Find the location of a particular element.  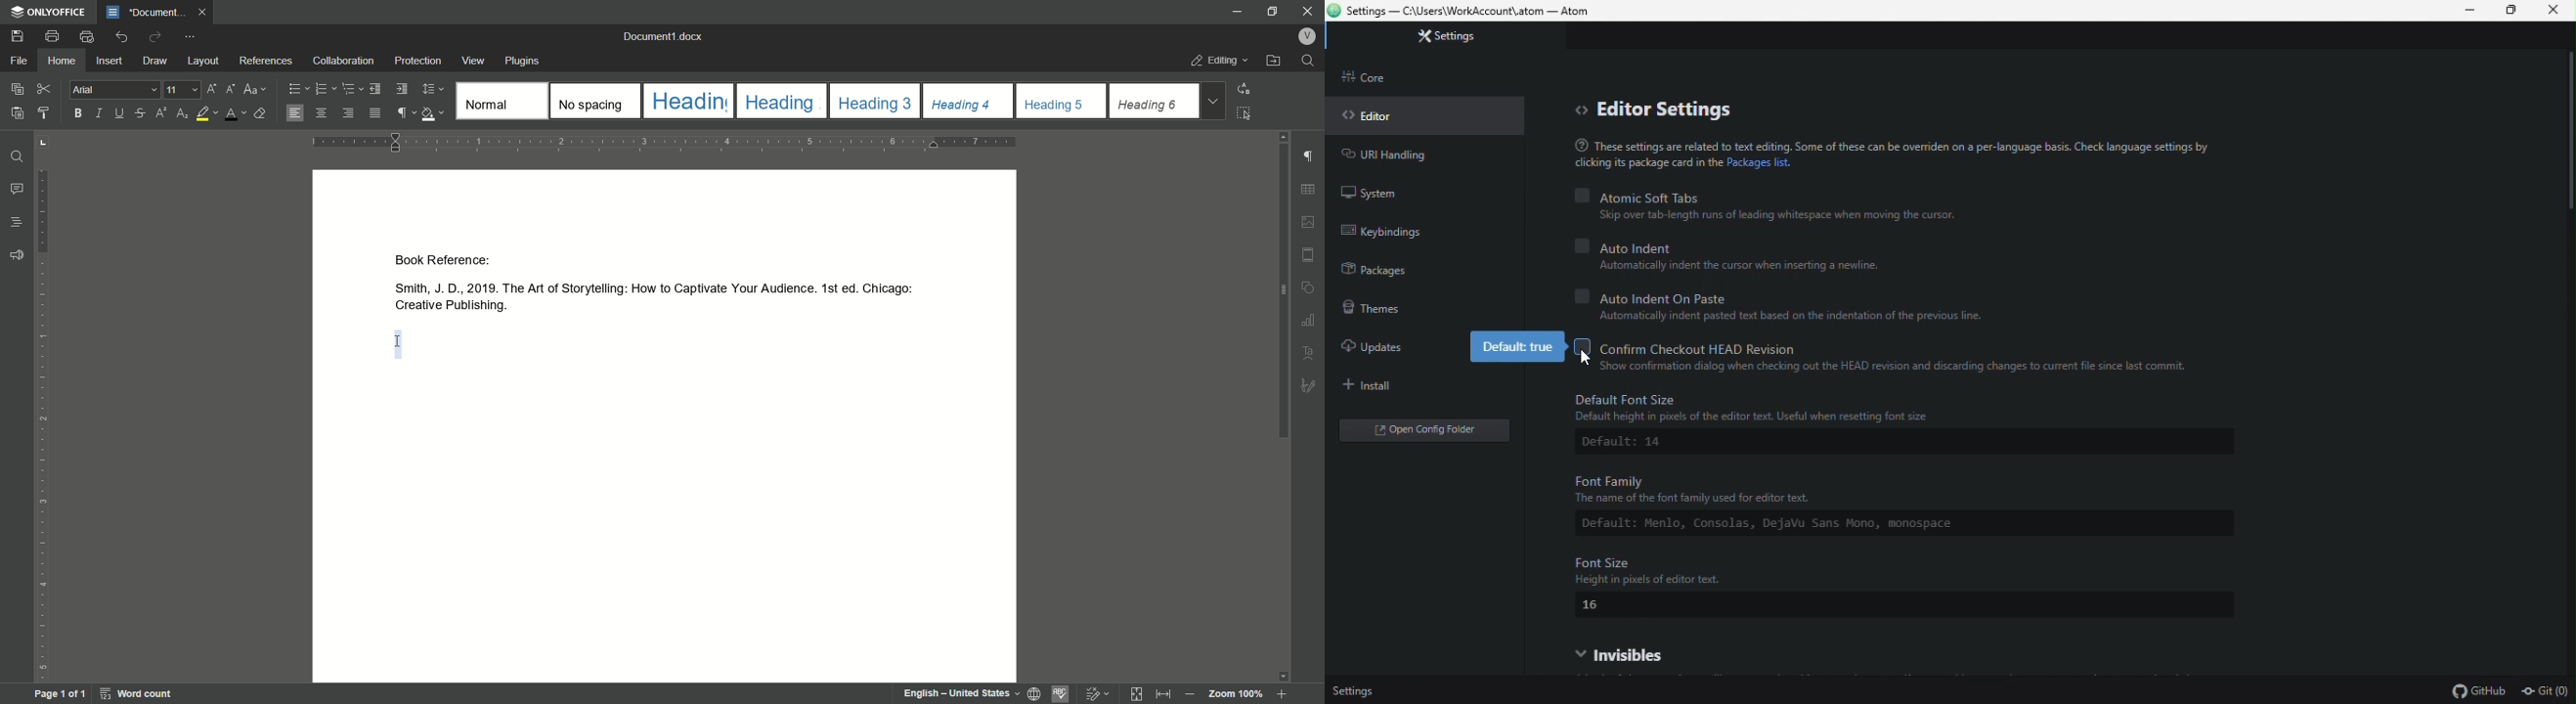

undo is located at coordinates (121, 37).